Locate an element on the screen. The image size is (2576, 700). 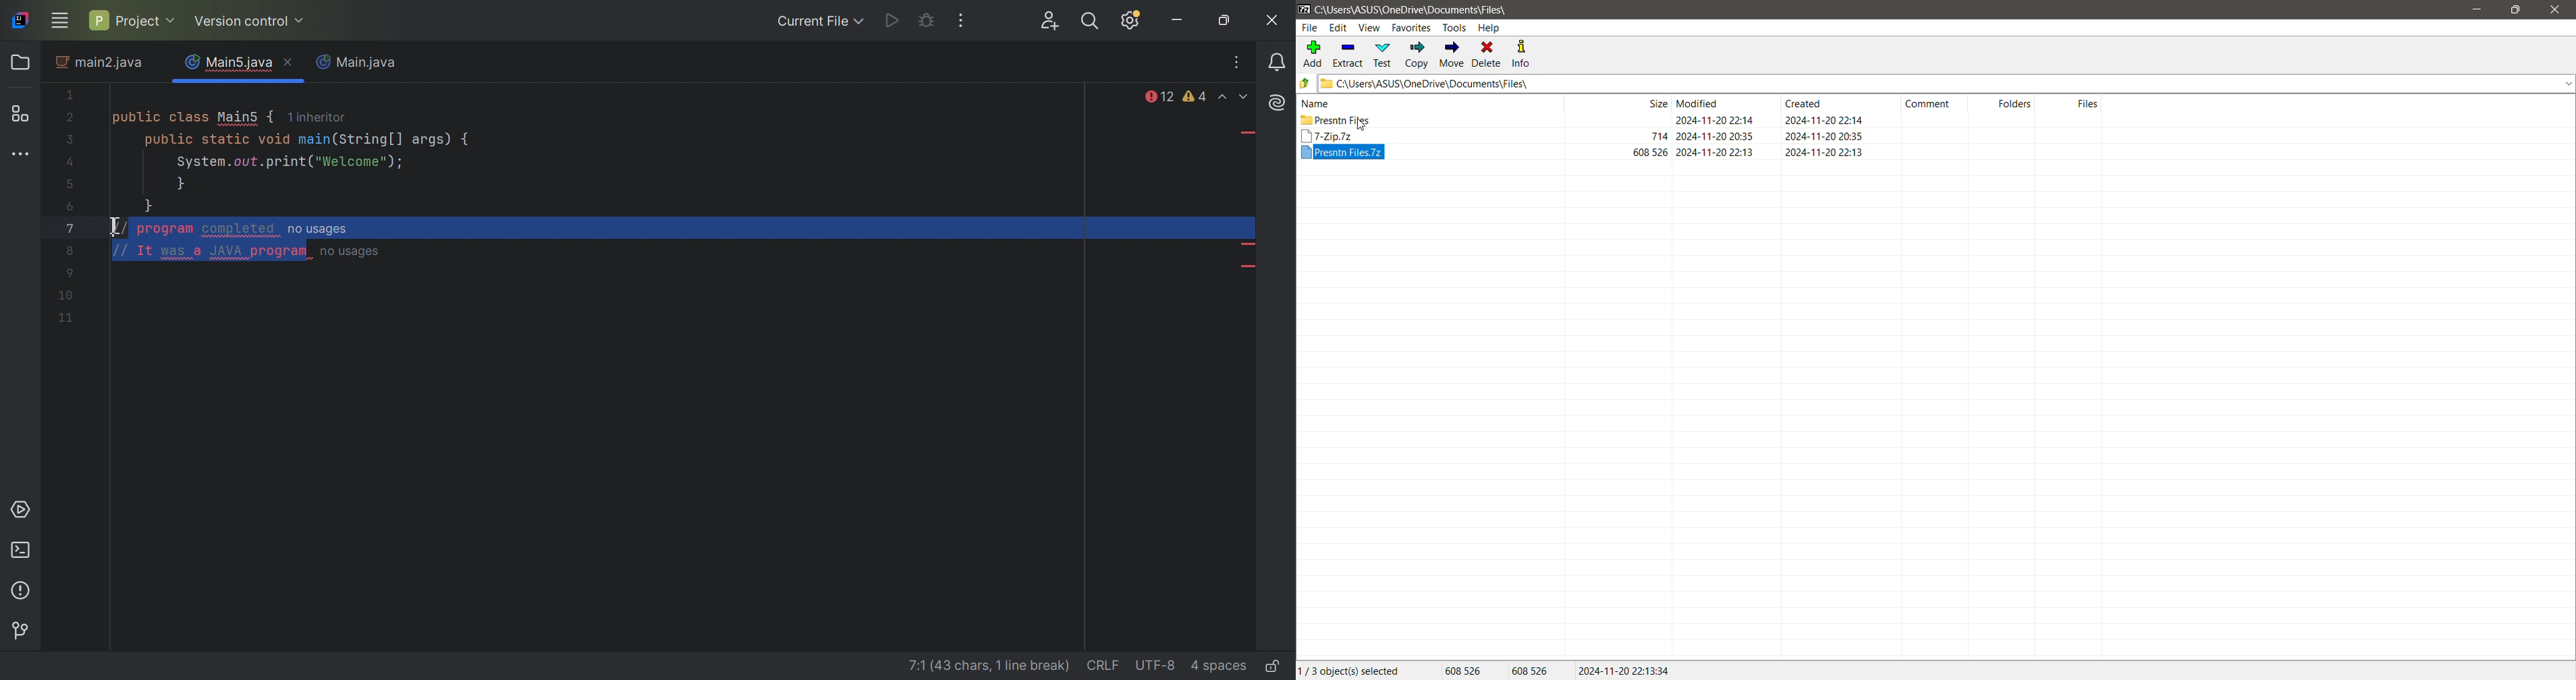
Up Arrow is located at coordinates (1226, 99).